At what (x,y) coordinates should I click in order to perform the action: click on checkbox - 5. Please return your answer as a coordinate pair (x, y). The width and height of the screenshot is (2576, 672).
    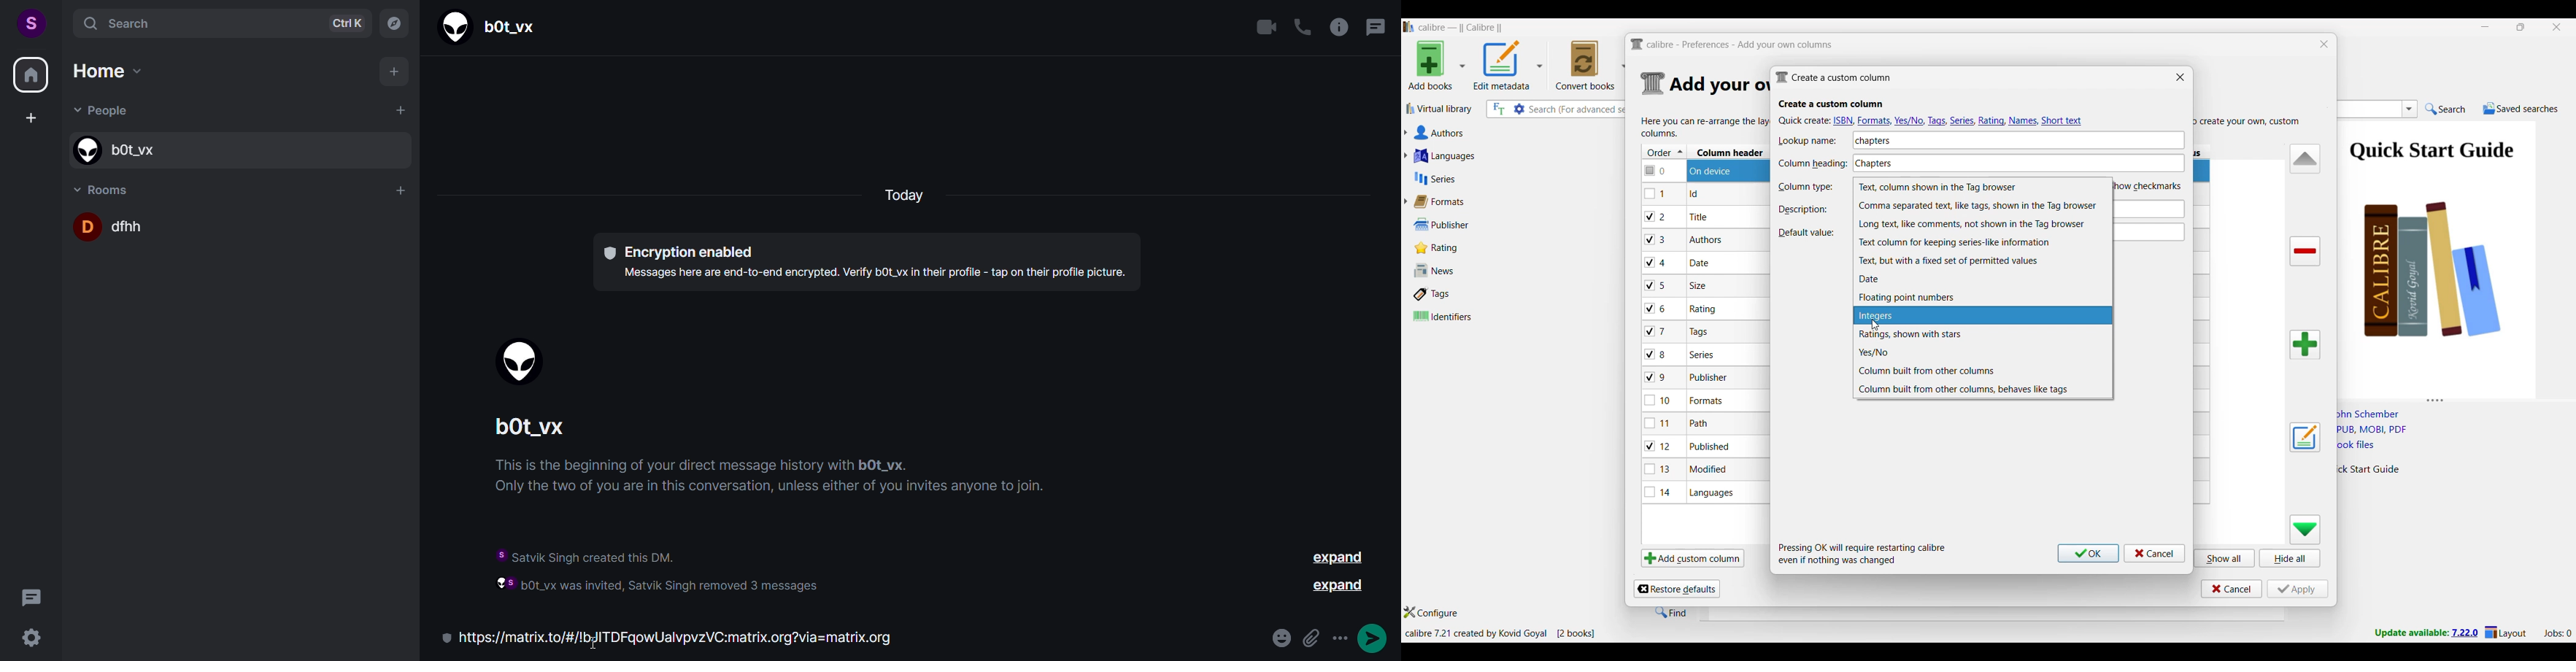
    Looking at the image, I should click on (1660, 285).